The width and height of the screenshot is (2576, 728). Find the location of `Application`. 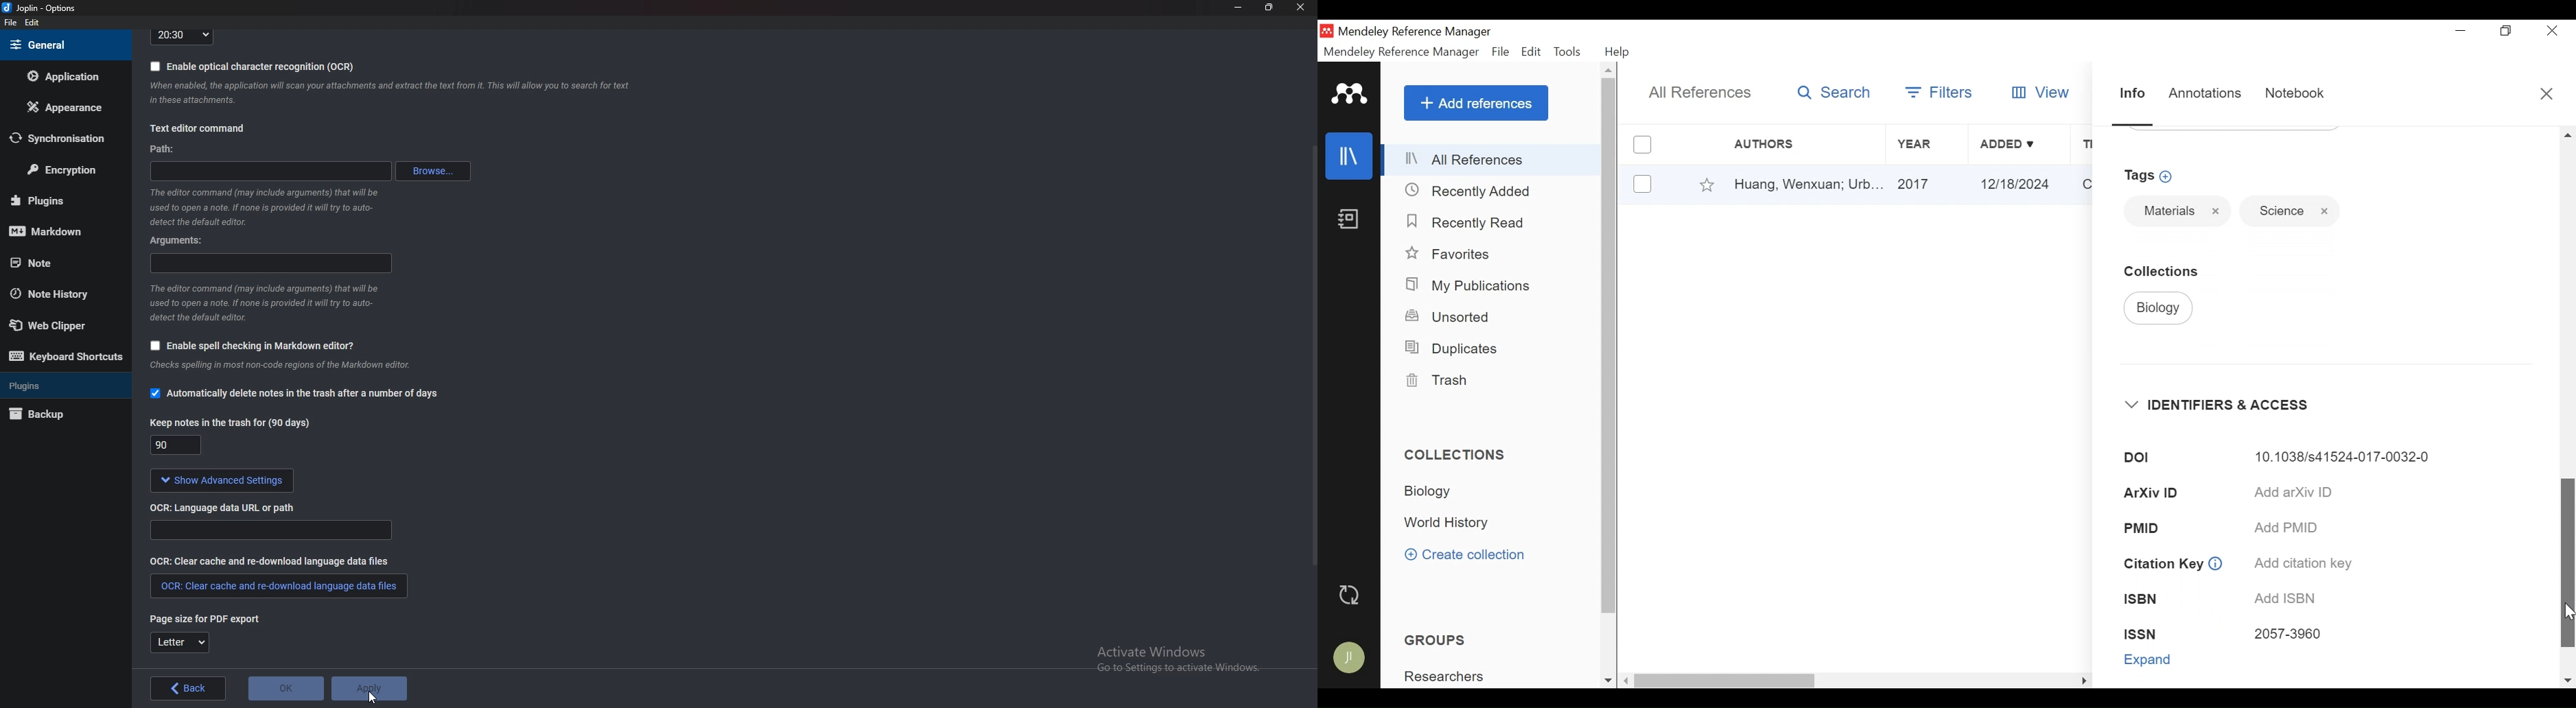

Application is located at coordinates (64, 76).